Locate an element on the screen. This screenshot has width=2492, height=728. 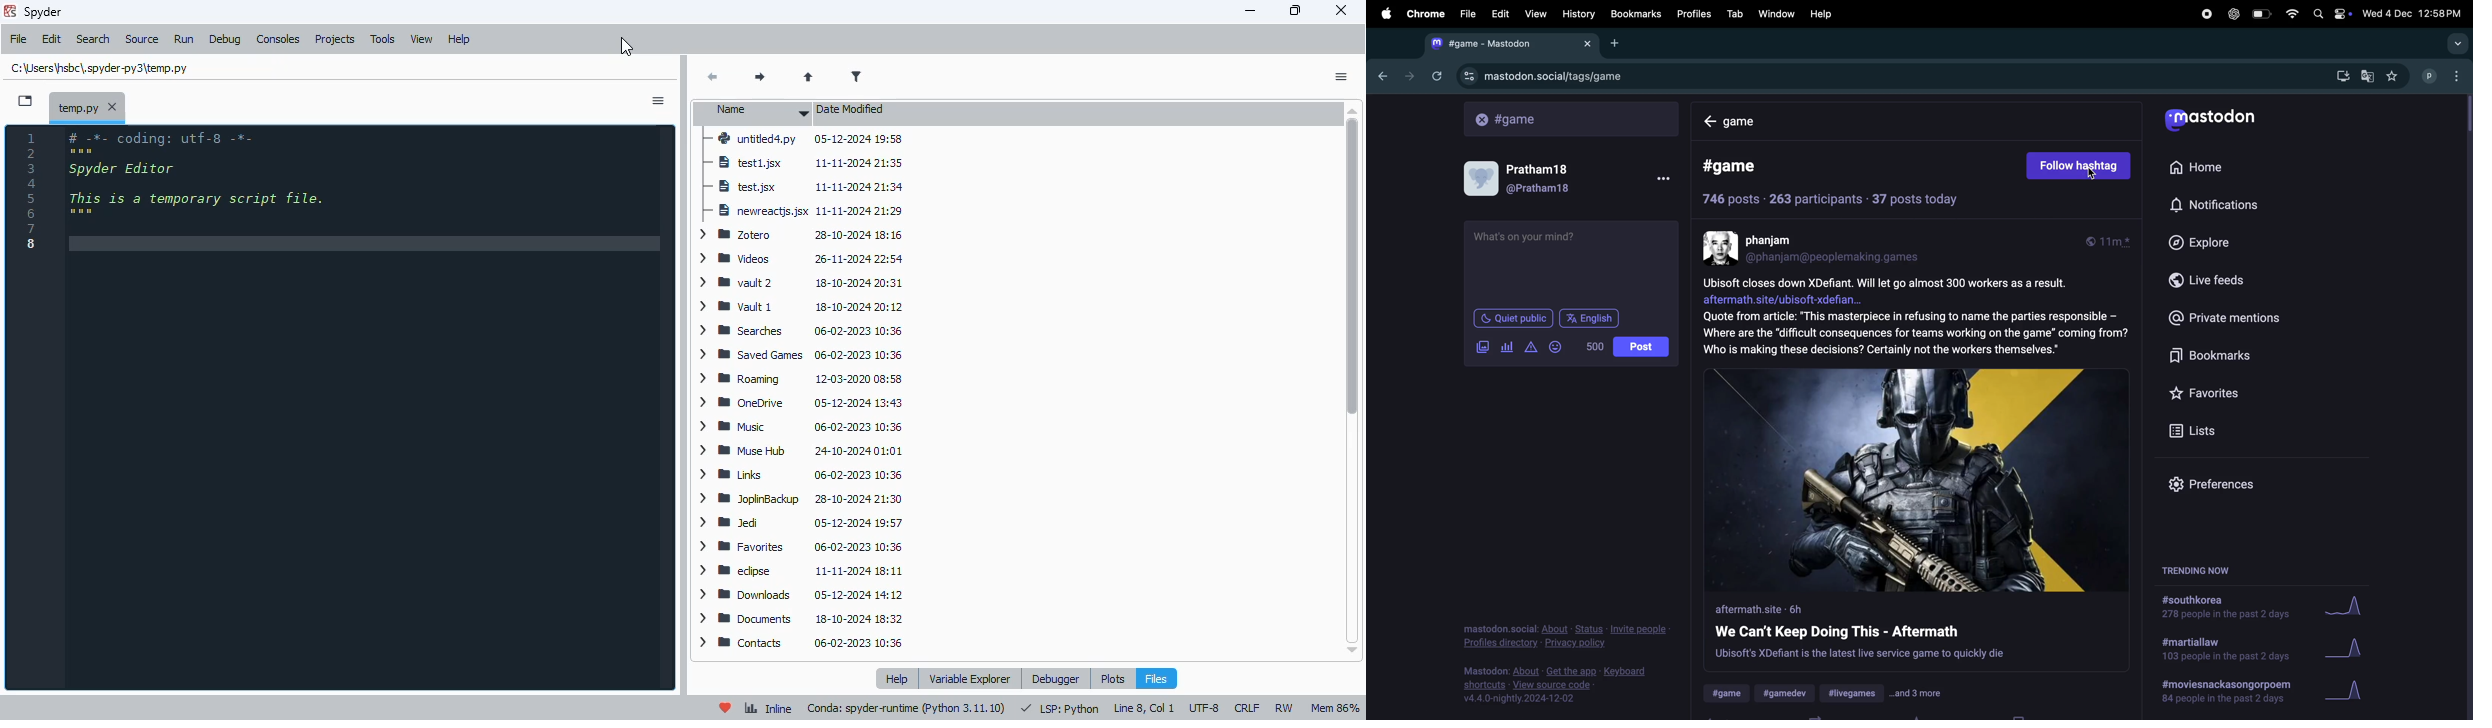
privacy and policy is located at coordinates (1568, 636).